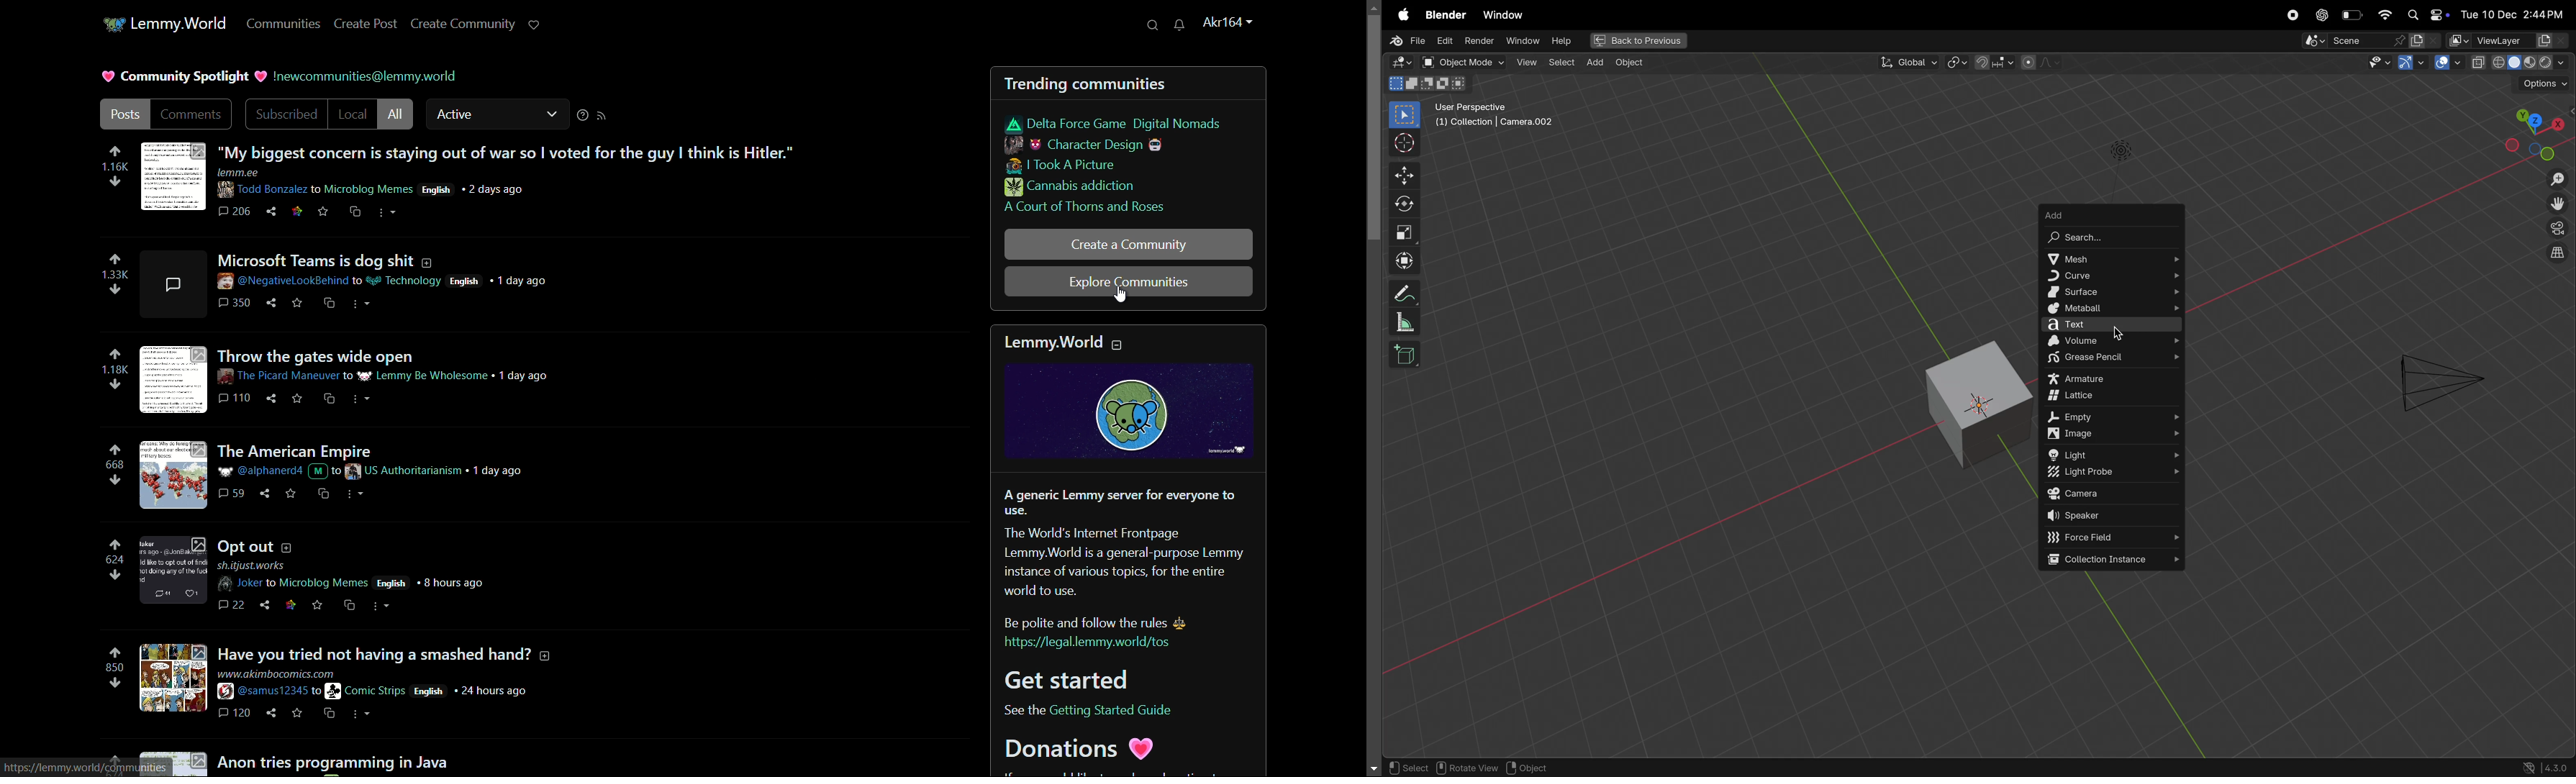 The height and width of the screenshot is (784, 2576). I want to click on lattice, so click(2112, 397).